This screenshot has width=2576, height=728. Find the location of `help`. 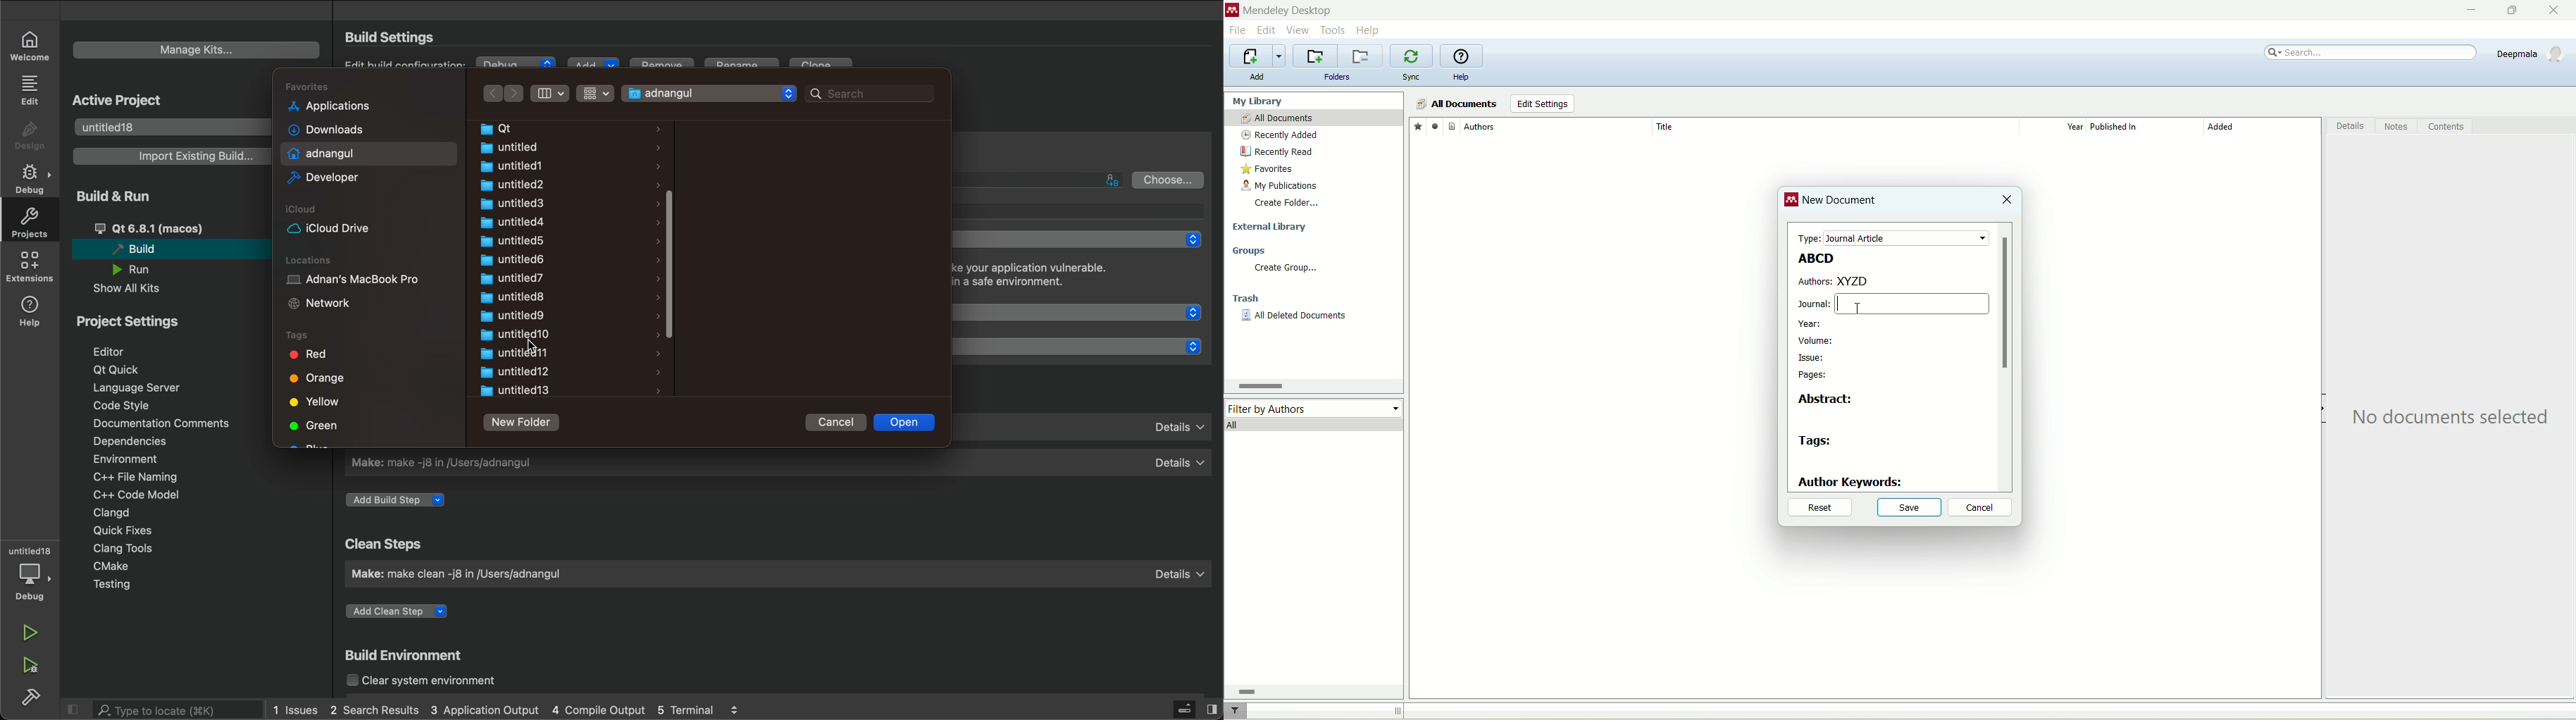

help is located at coordinates (1369, 30).